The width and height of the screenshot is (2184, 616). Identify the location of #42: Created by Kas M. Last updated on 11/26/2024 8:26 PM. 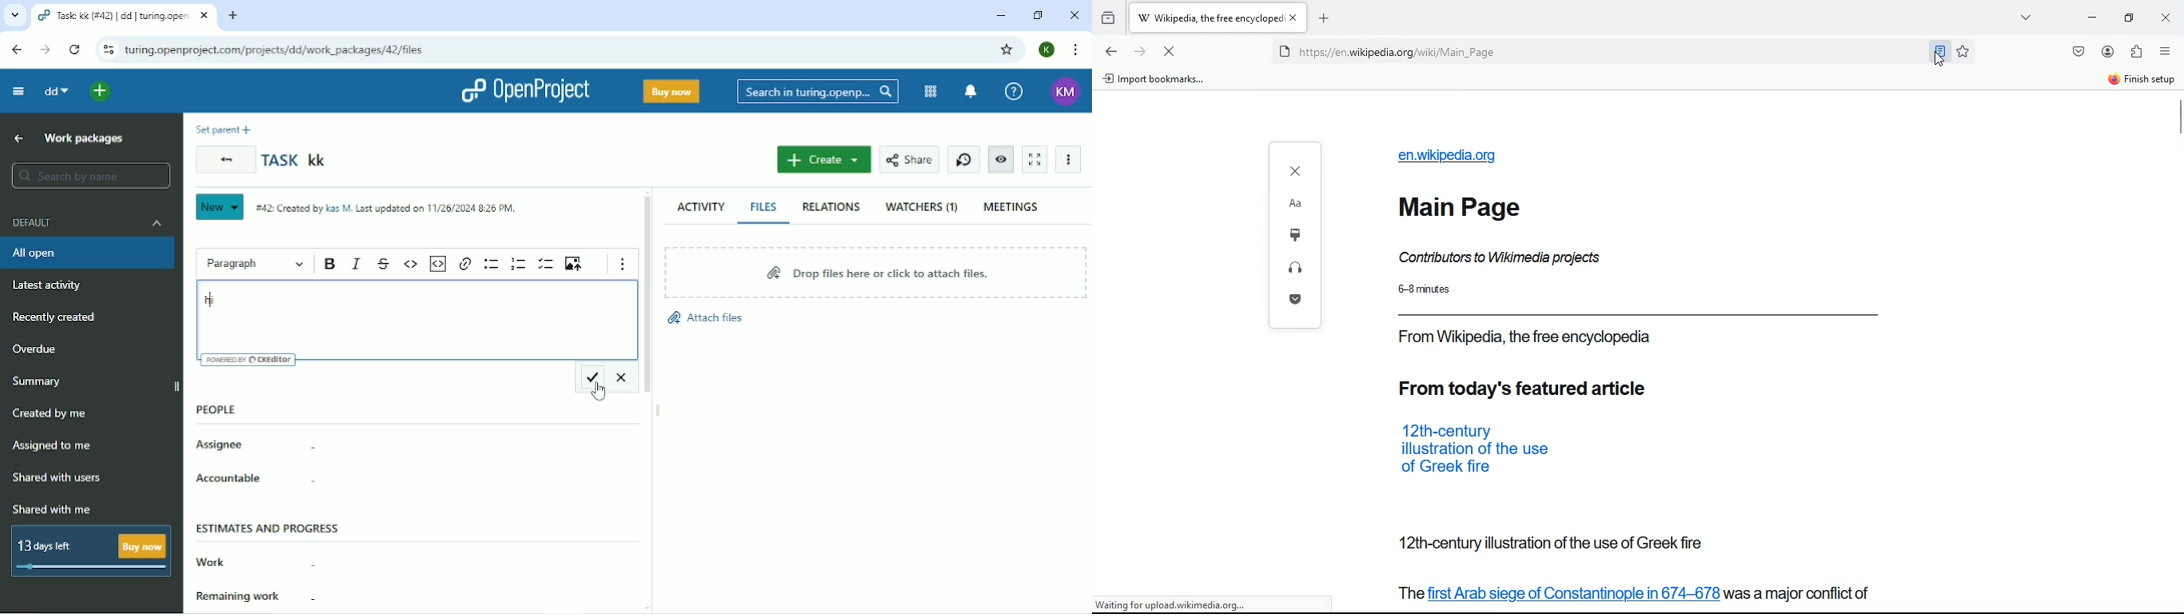
(388, 208).